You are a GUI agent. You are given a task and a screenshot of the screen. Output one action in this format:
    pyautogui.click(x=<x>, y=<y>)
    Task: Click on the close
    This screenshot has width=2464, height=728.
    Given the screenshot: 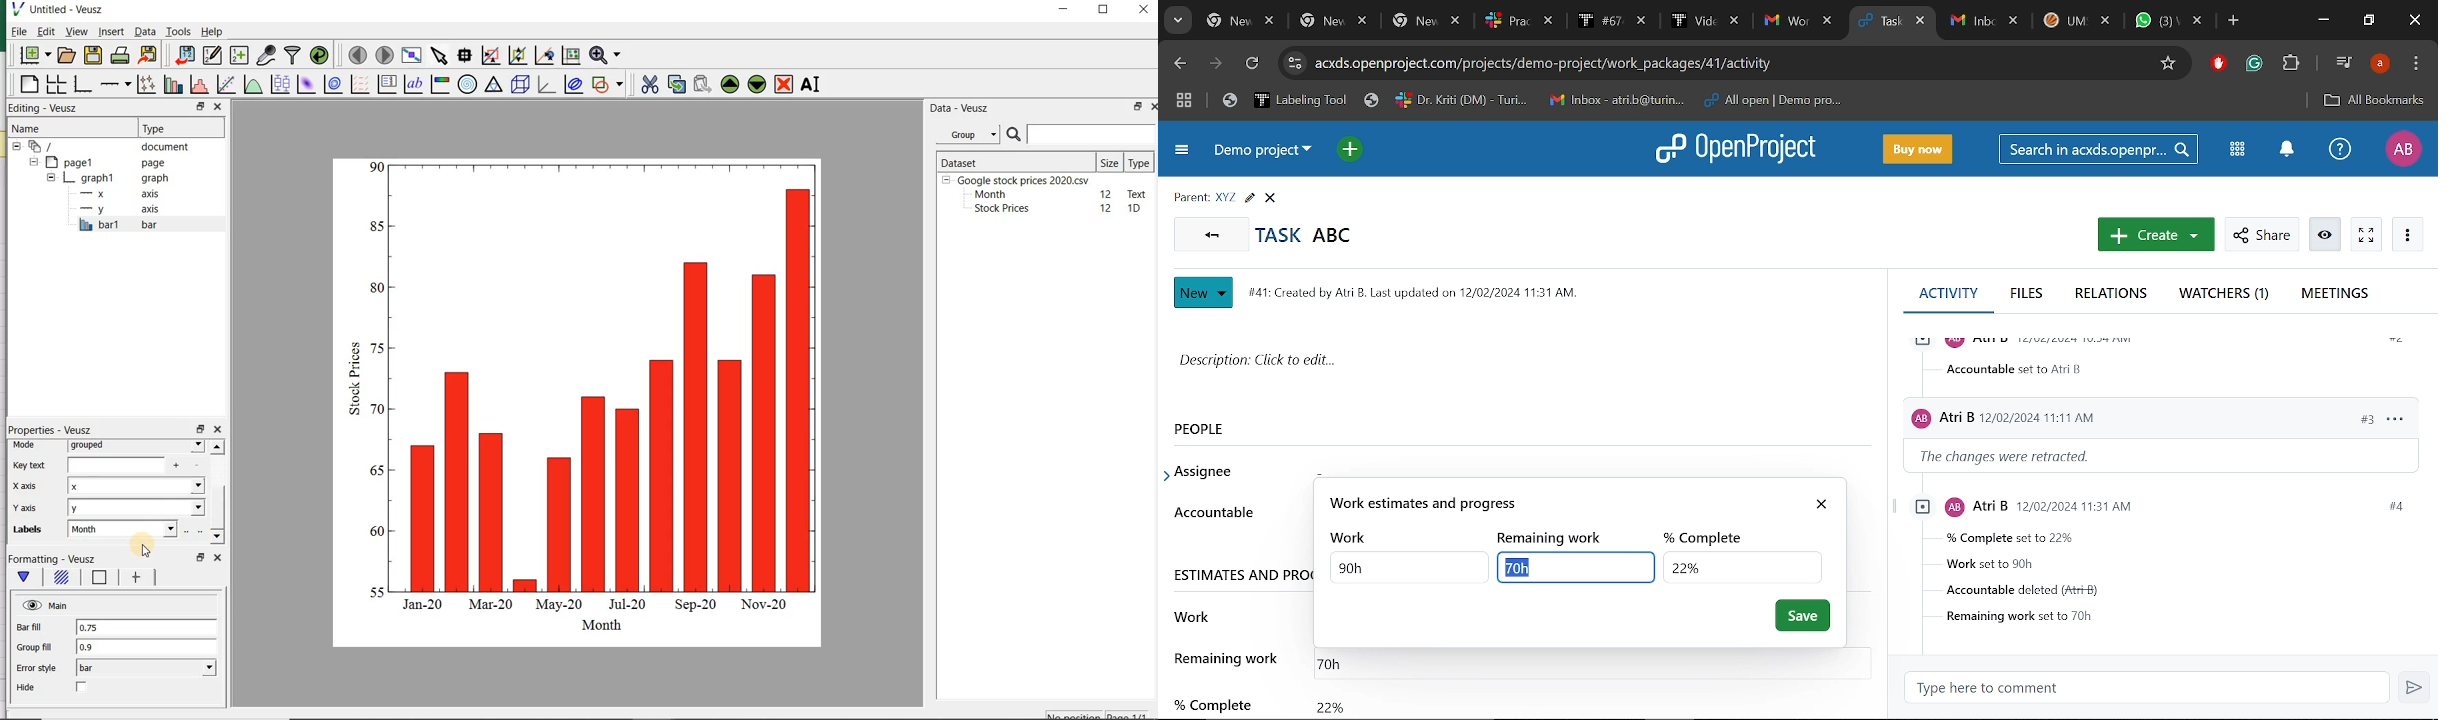 What is the action you would take?
    pyautogui.click(x=1144, y=10)
    